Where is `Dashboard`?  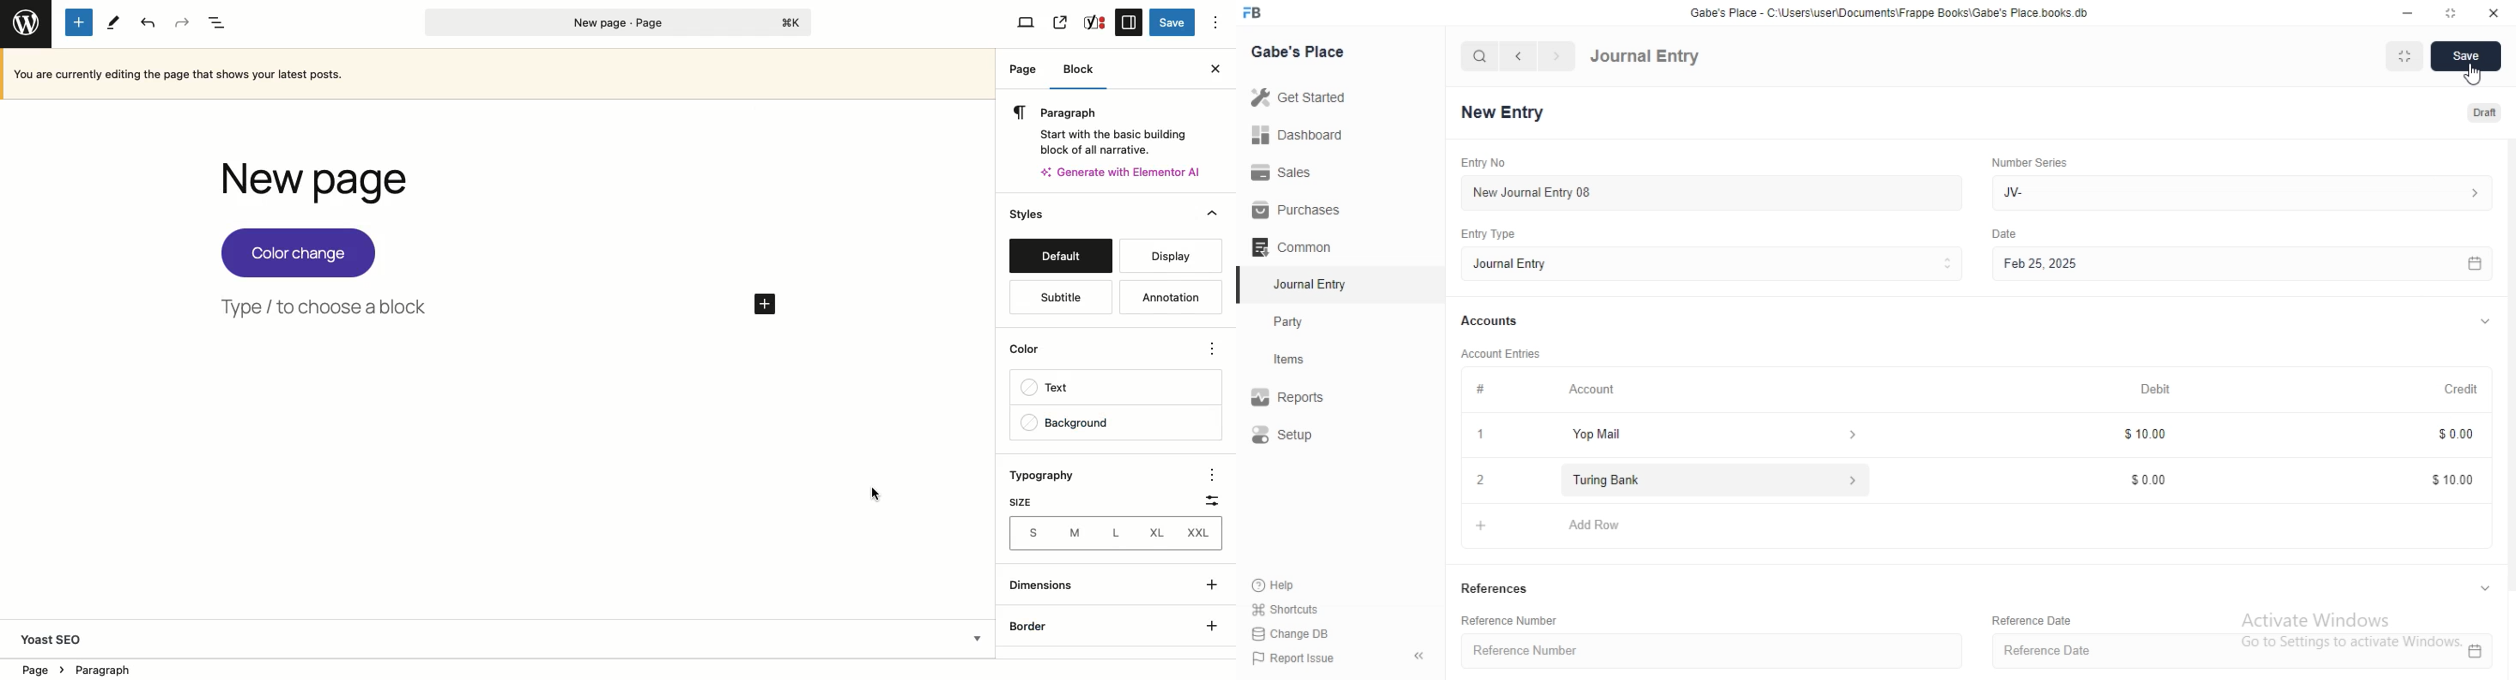 Dashboard is located at coordinates (1297, 138).